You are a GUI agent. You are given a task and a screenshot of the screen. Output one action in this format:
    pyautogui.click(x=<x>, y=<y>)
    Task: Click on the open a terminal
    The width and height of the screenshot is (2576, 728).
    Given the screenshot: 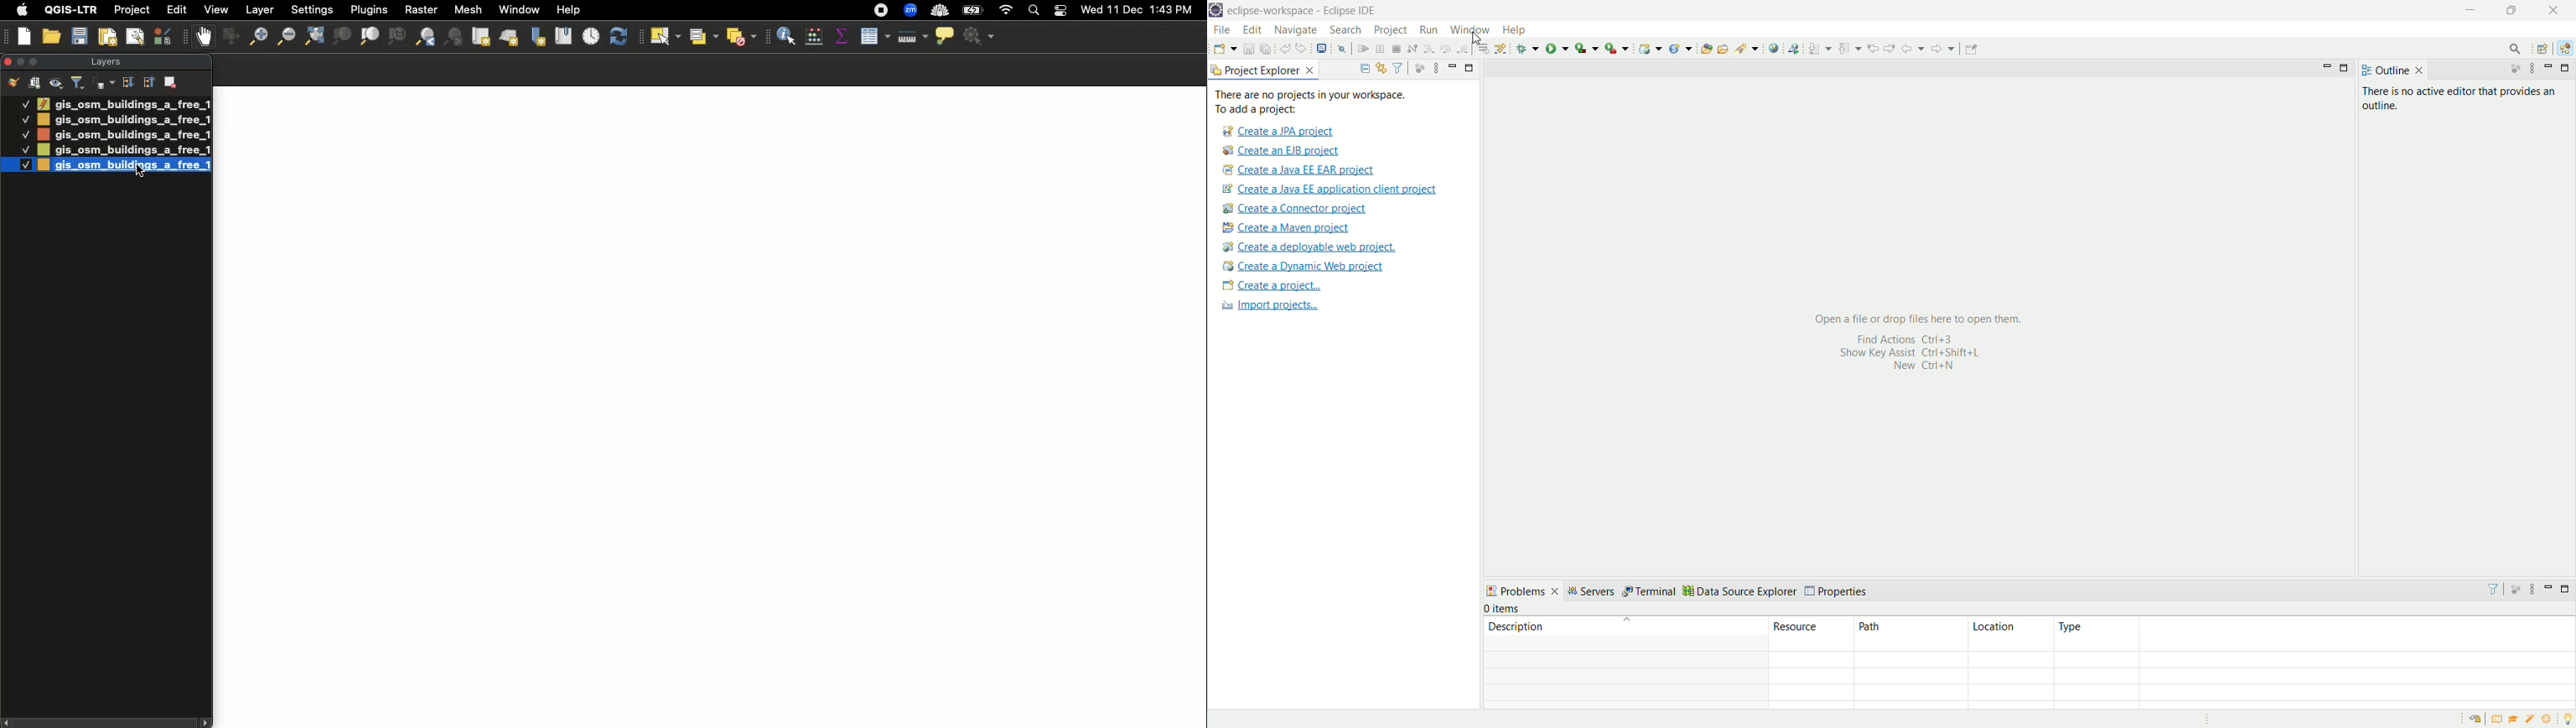 What is the action you would take?
    pyautogui.click(x=1321, y=49)
    